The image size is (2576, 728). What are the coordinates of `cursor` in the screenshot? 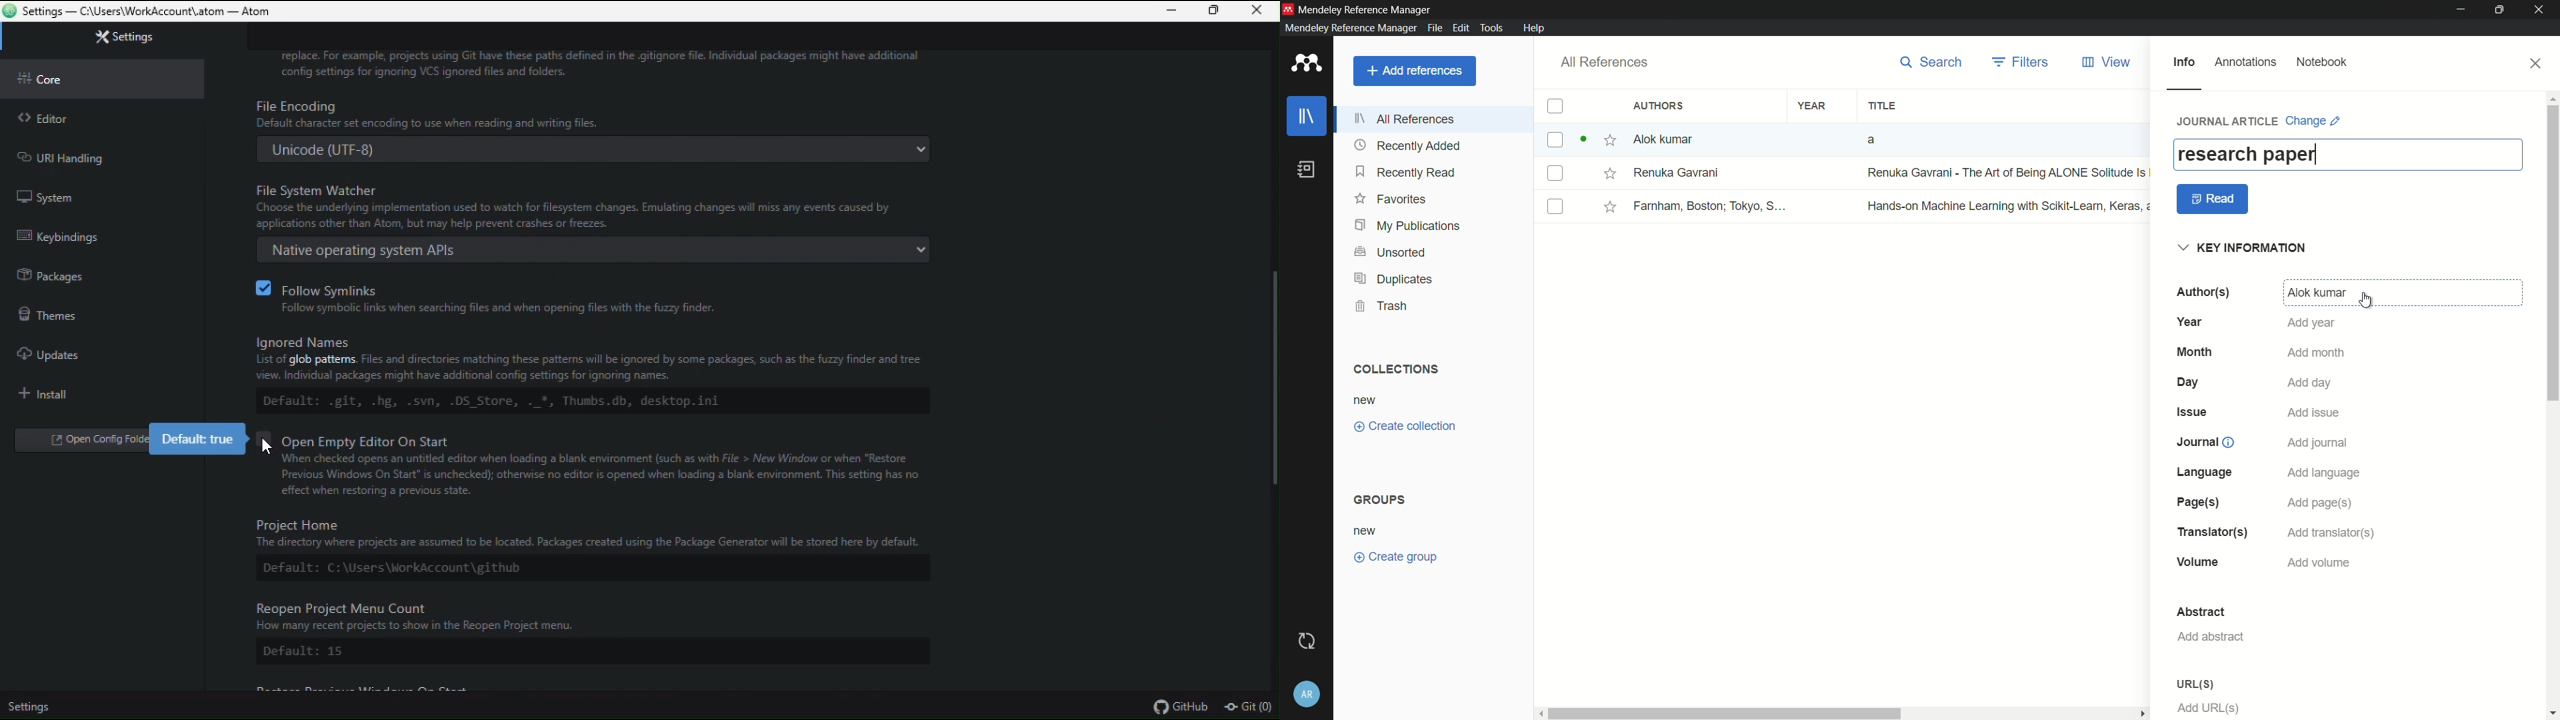 It's located at (2367, 301).